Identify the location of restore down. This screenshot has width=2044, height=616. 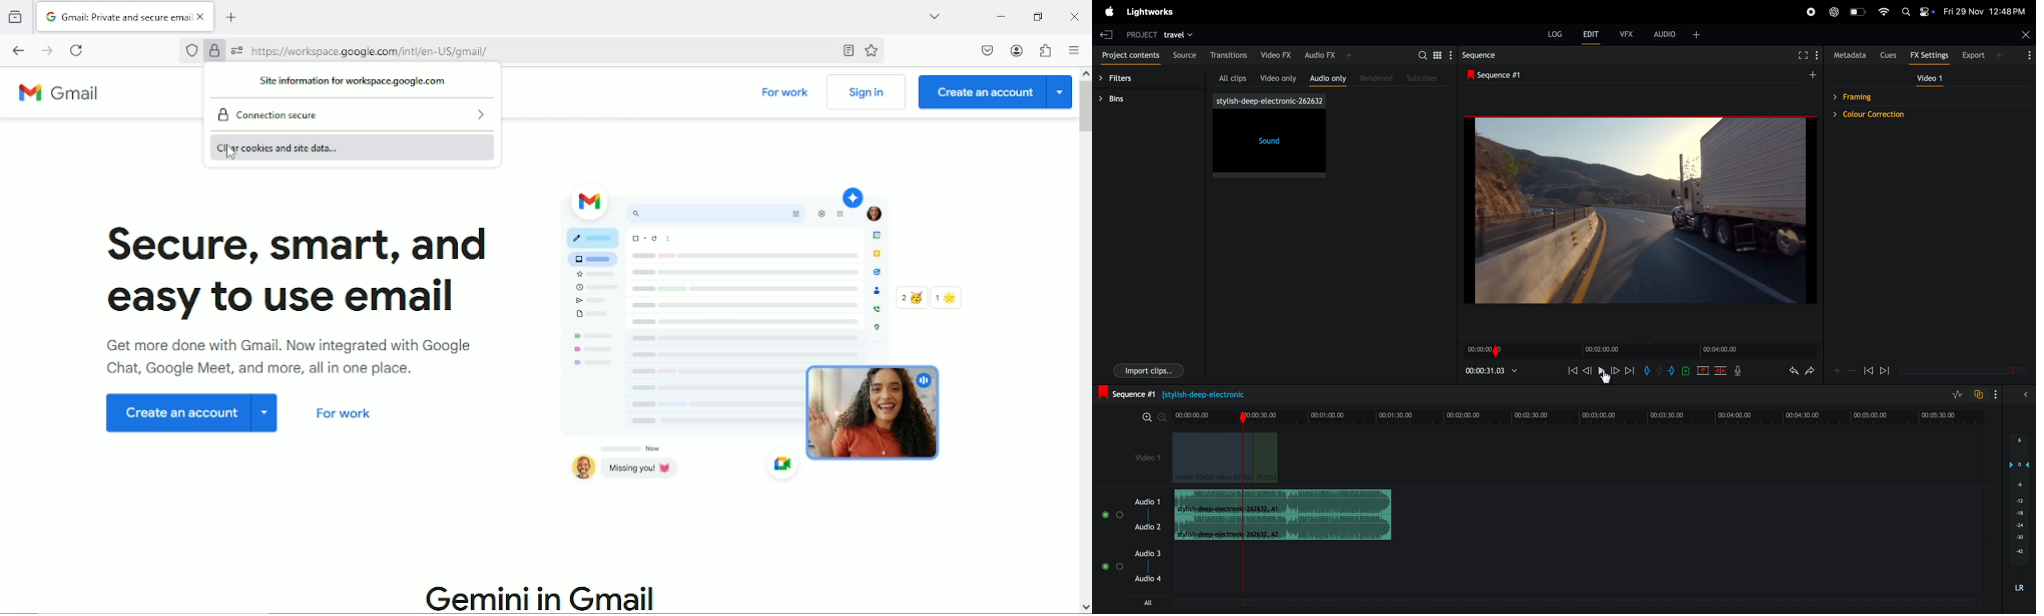
(1039, 16).